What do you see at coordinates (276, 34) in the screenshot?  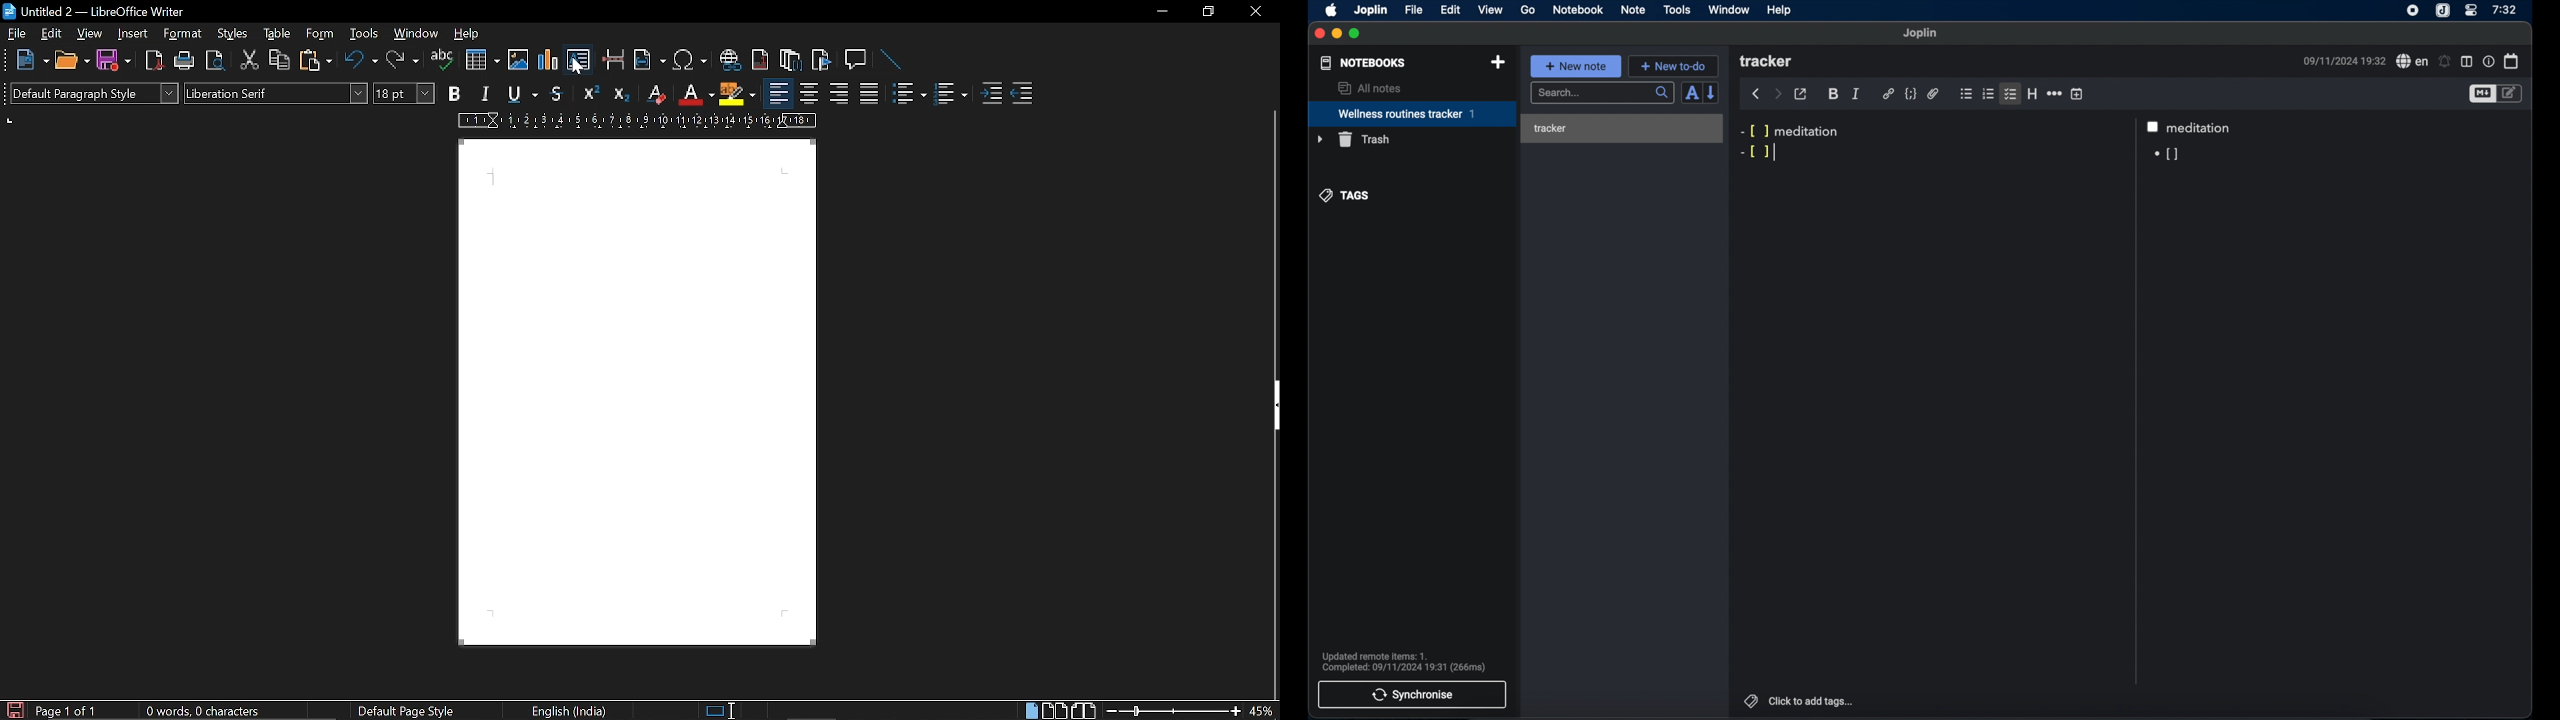 I see `table` at bounding box center [276, 34].